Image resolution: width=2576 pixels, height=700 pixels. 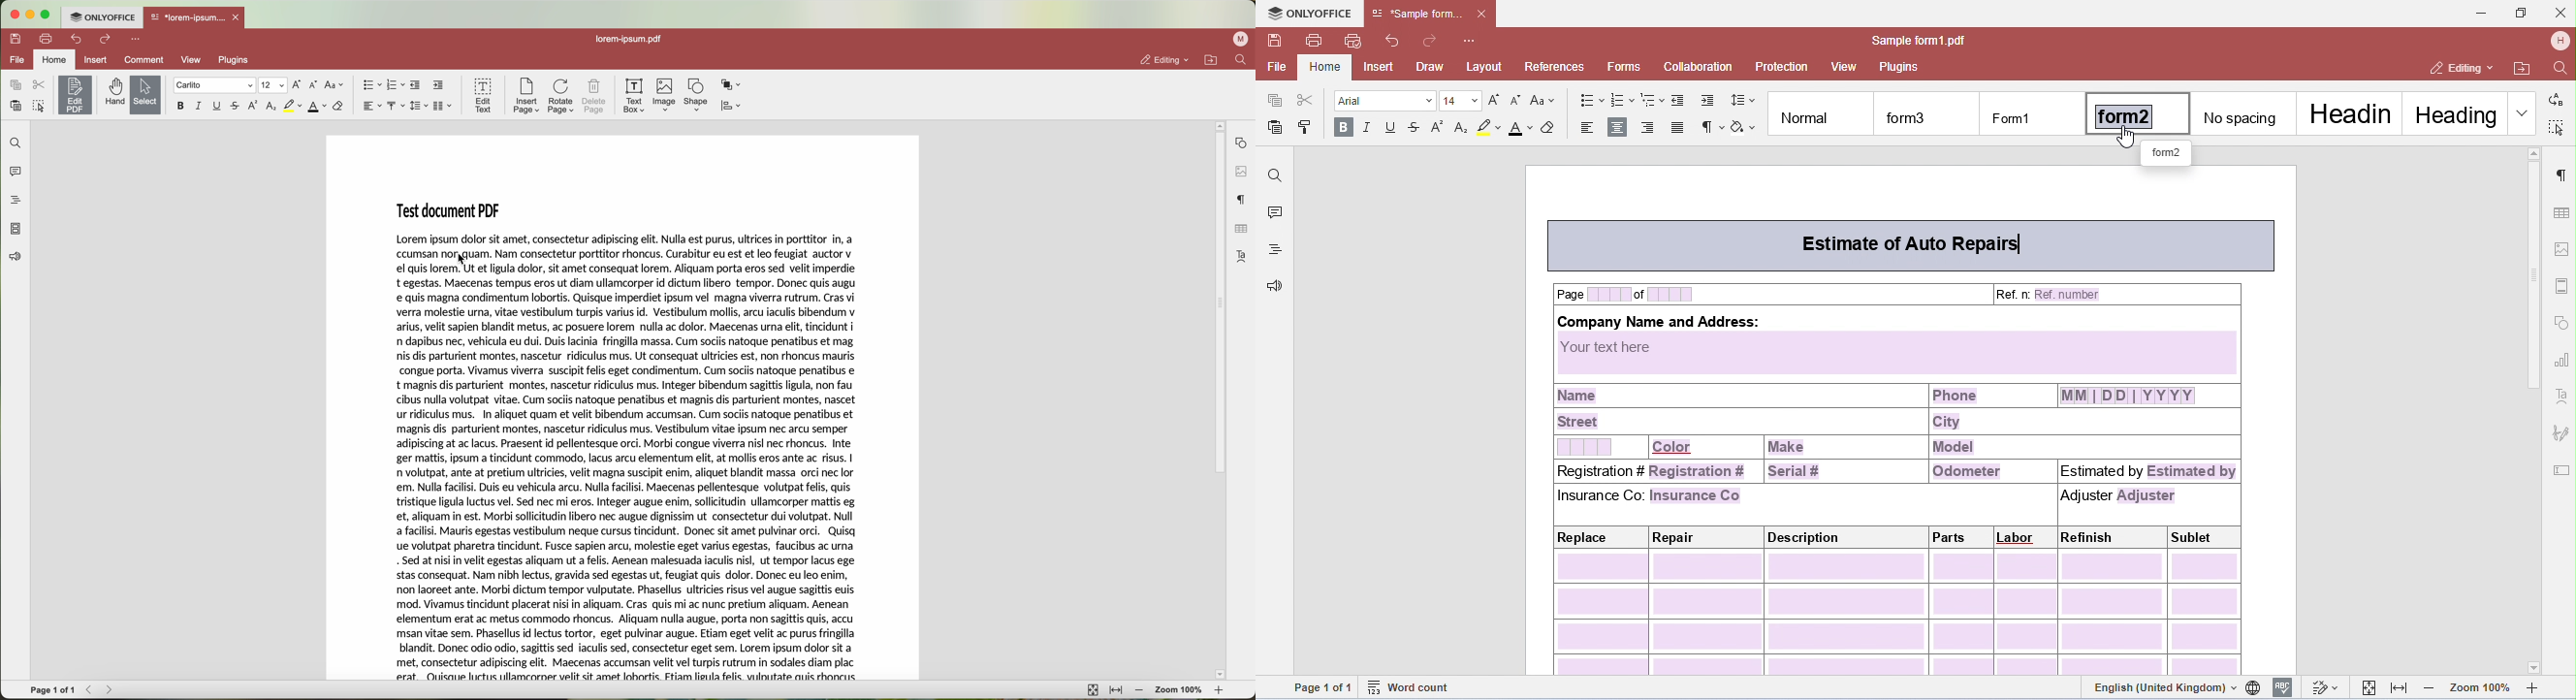 What do you see at coordinates (335, 85) in the screenshot?
I see `change case` at bounding box center [335, 85].